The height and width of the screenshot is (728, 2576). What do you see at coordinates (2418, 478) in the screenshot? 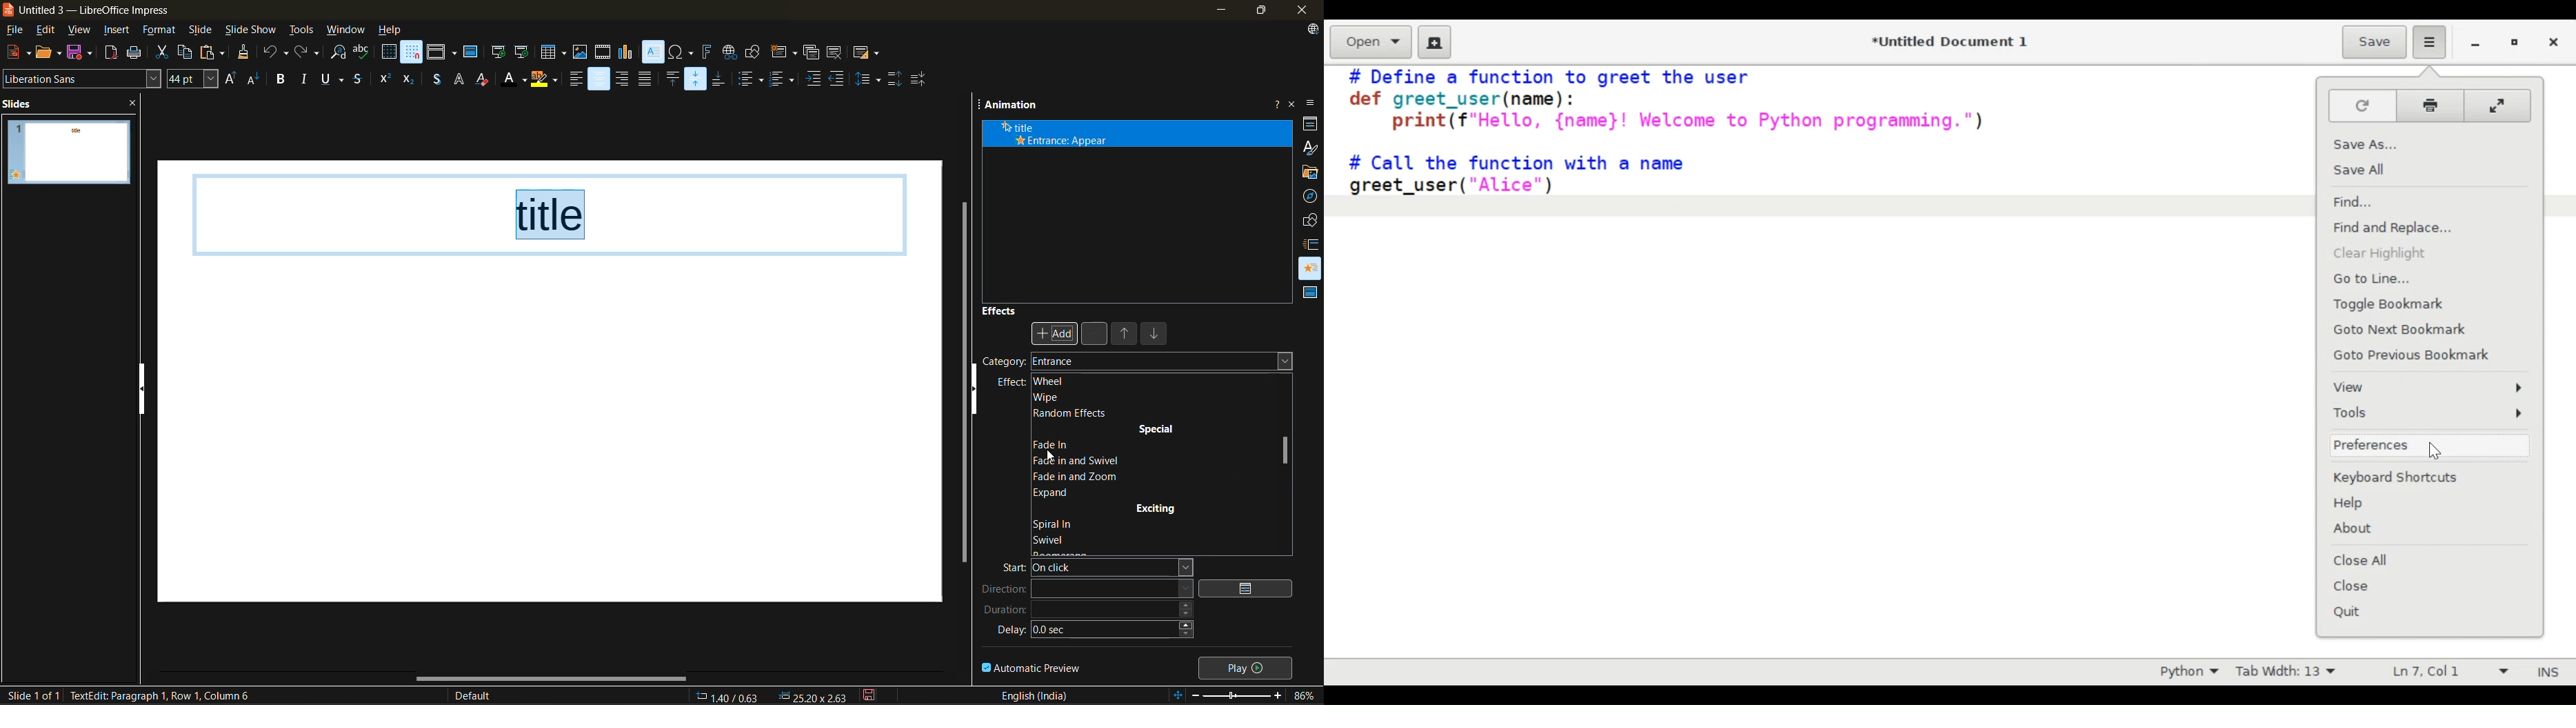
I see `Keyboard Shortcut` at bounding box center [2418, 478].